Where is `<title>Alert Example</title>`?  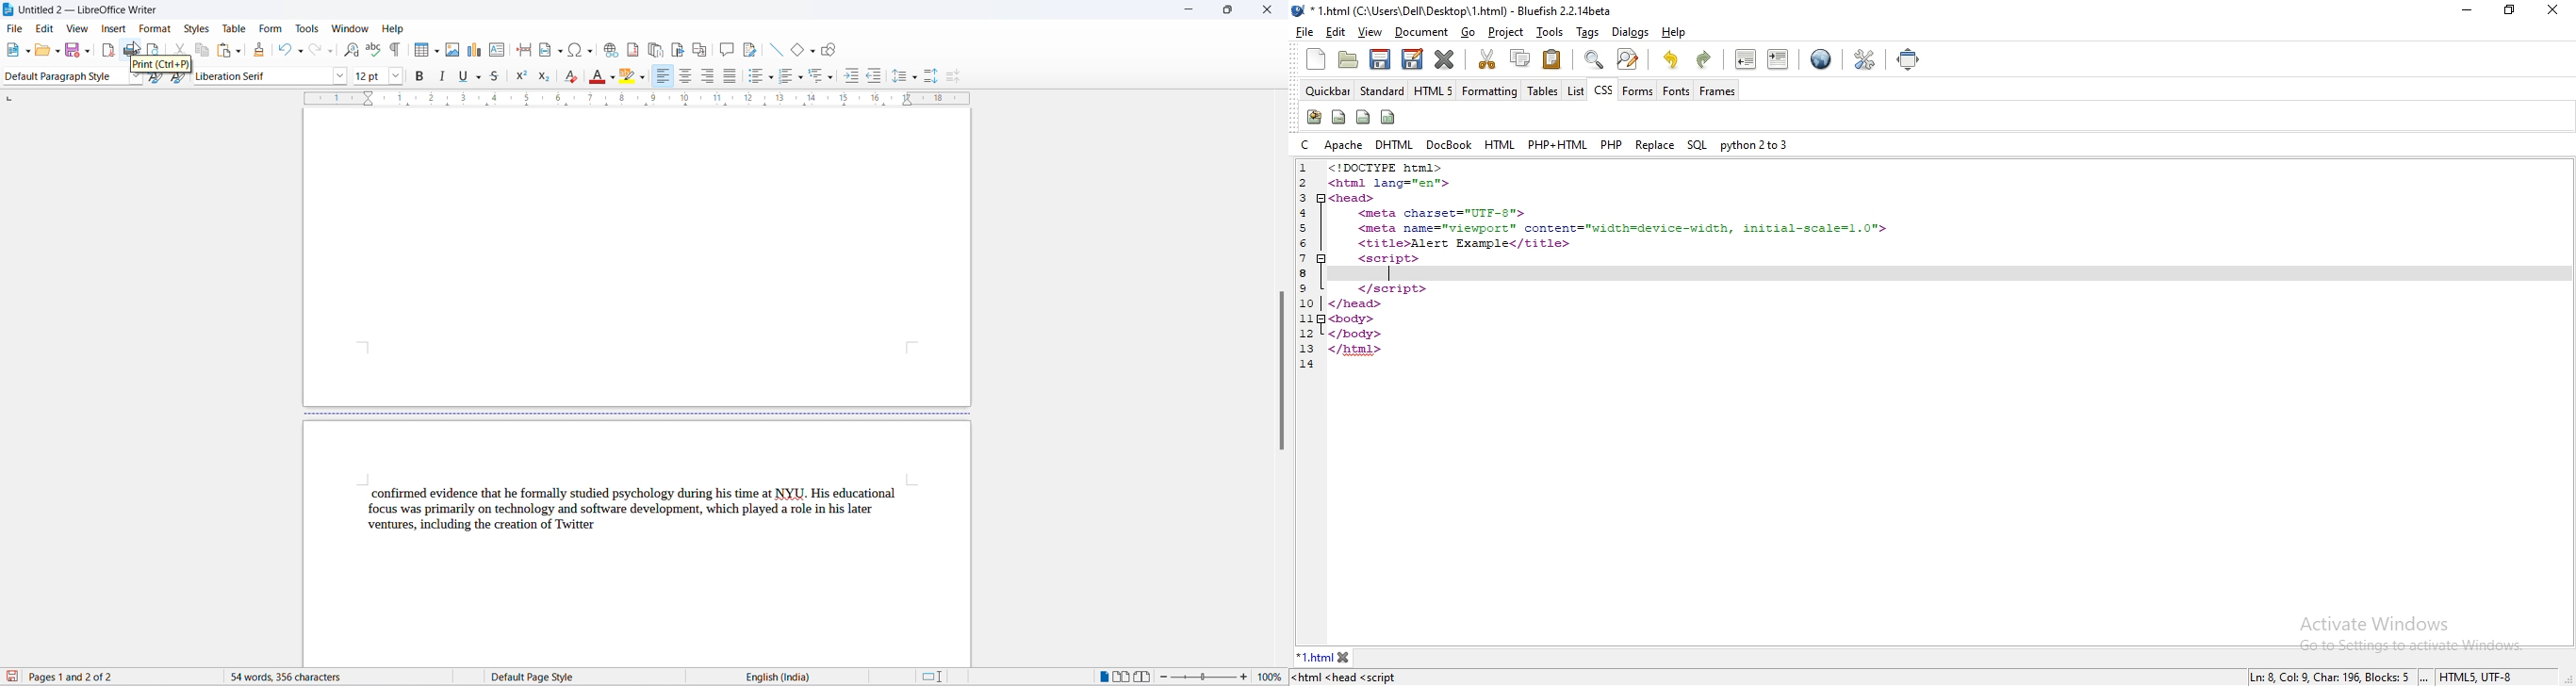
<title>Alert Example</title> is located at coordinates (1464, 243).